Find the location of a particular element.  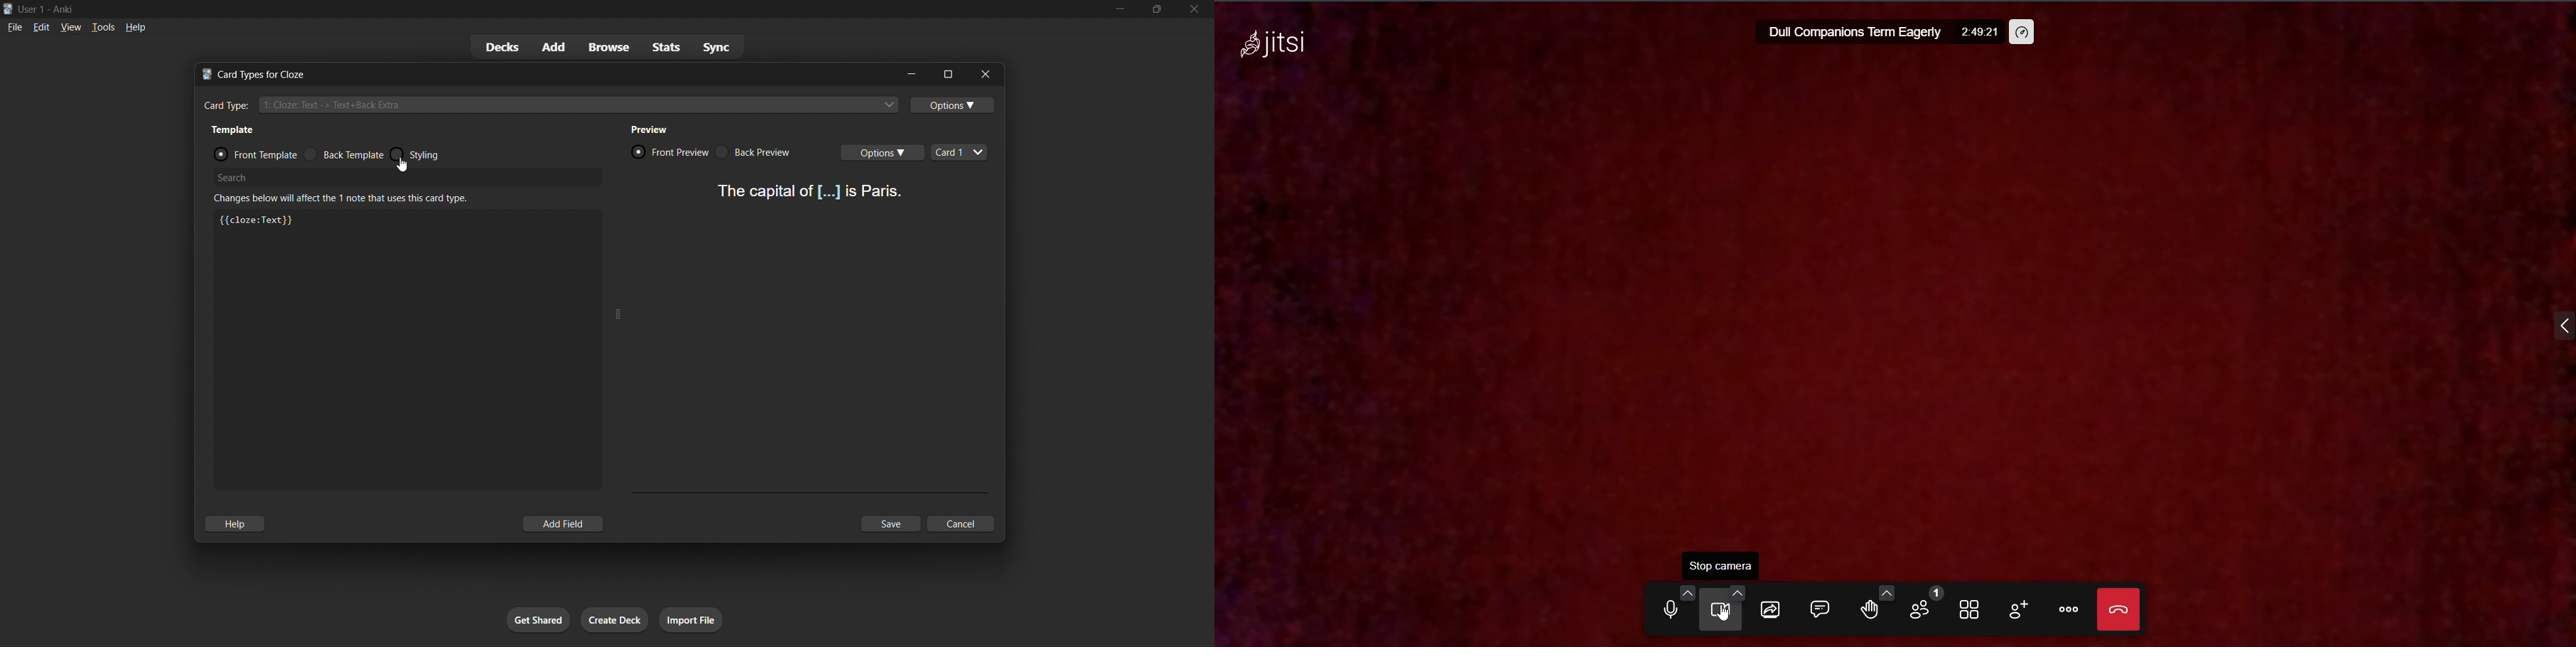

preview is located at coordinates (654, 132).